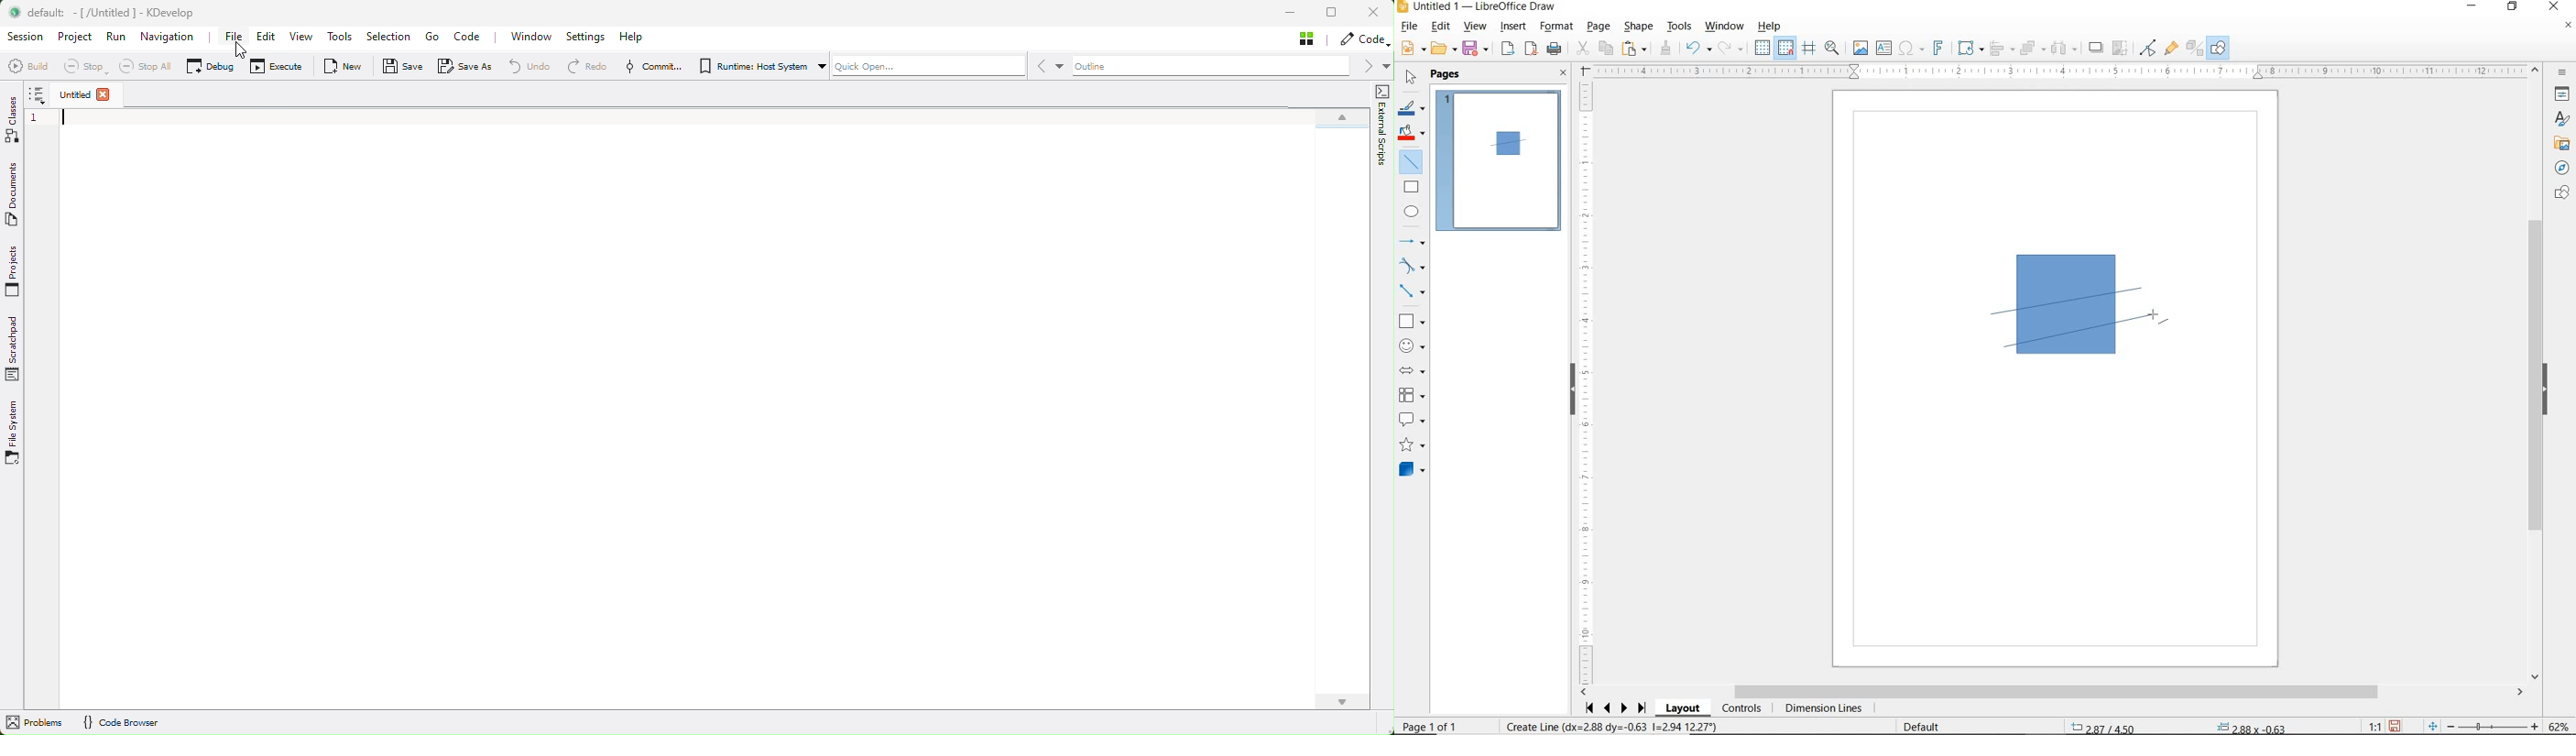 The width and height of the screenshot is (2576, 756). What do you see at coordinates (1860, 47) in the screenshot?
I see `IMAGE` at bounding box center [1860, 47].